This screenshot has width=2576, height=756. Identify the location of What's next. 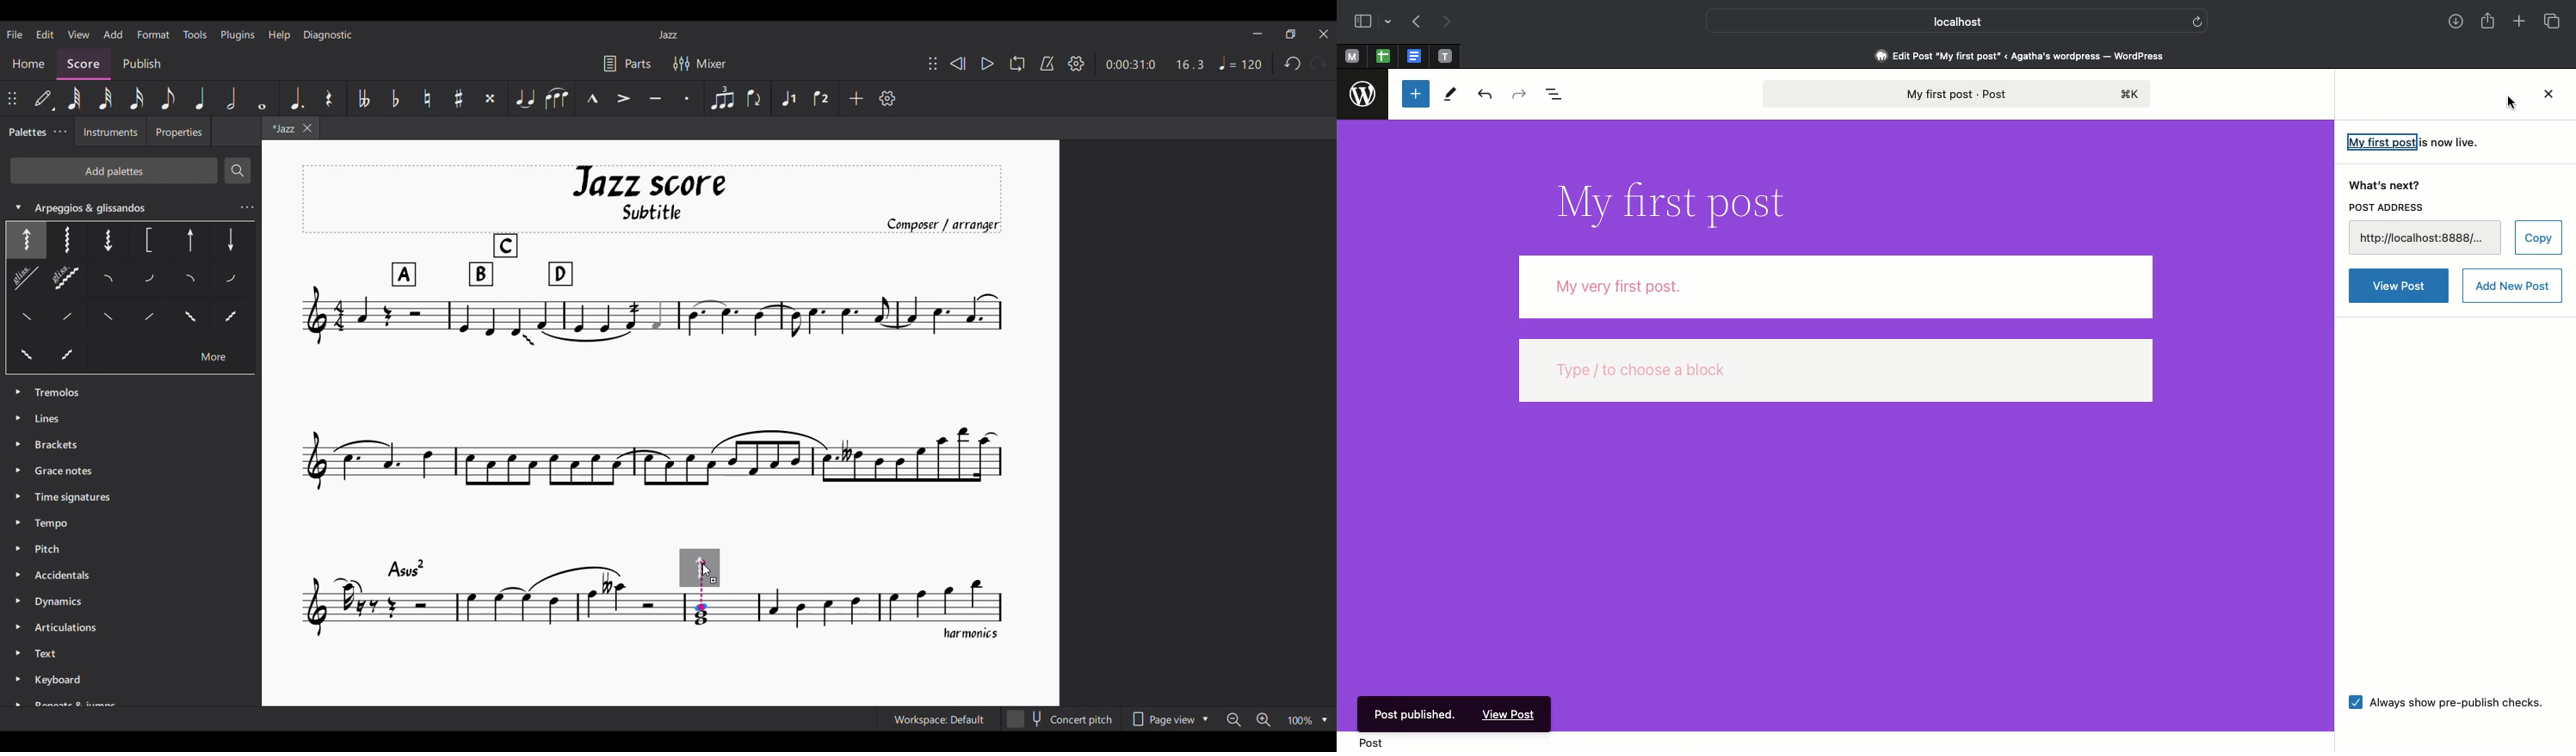
(2382, 182).